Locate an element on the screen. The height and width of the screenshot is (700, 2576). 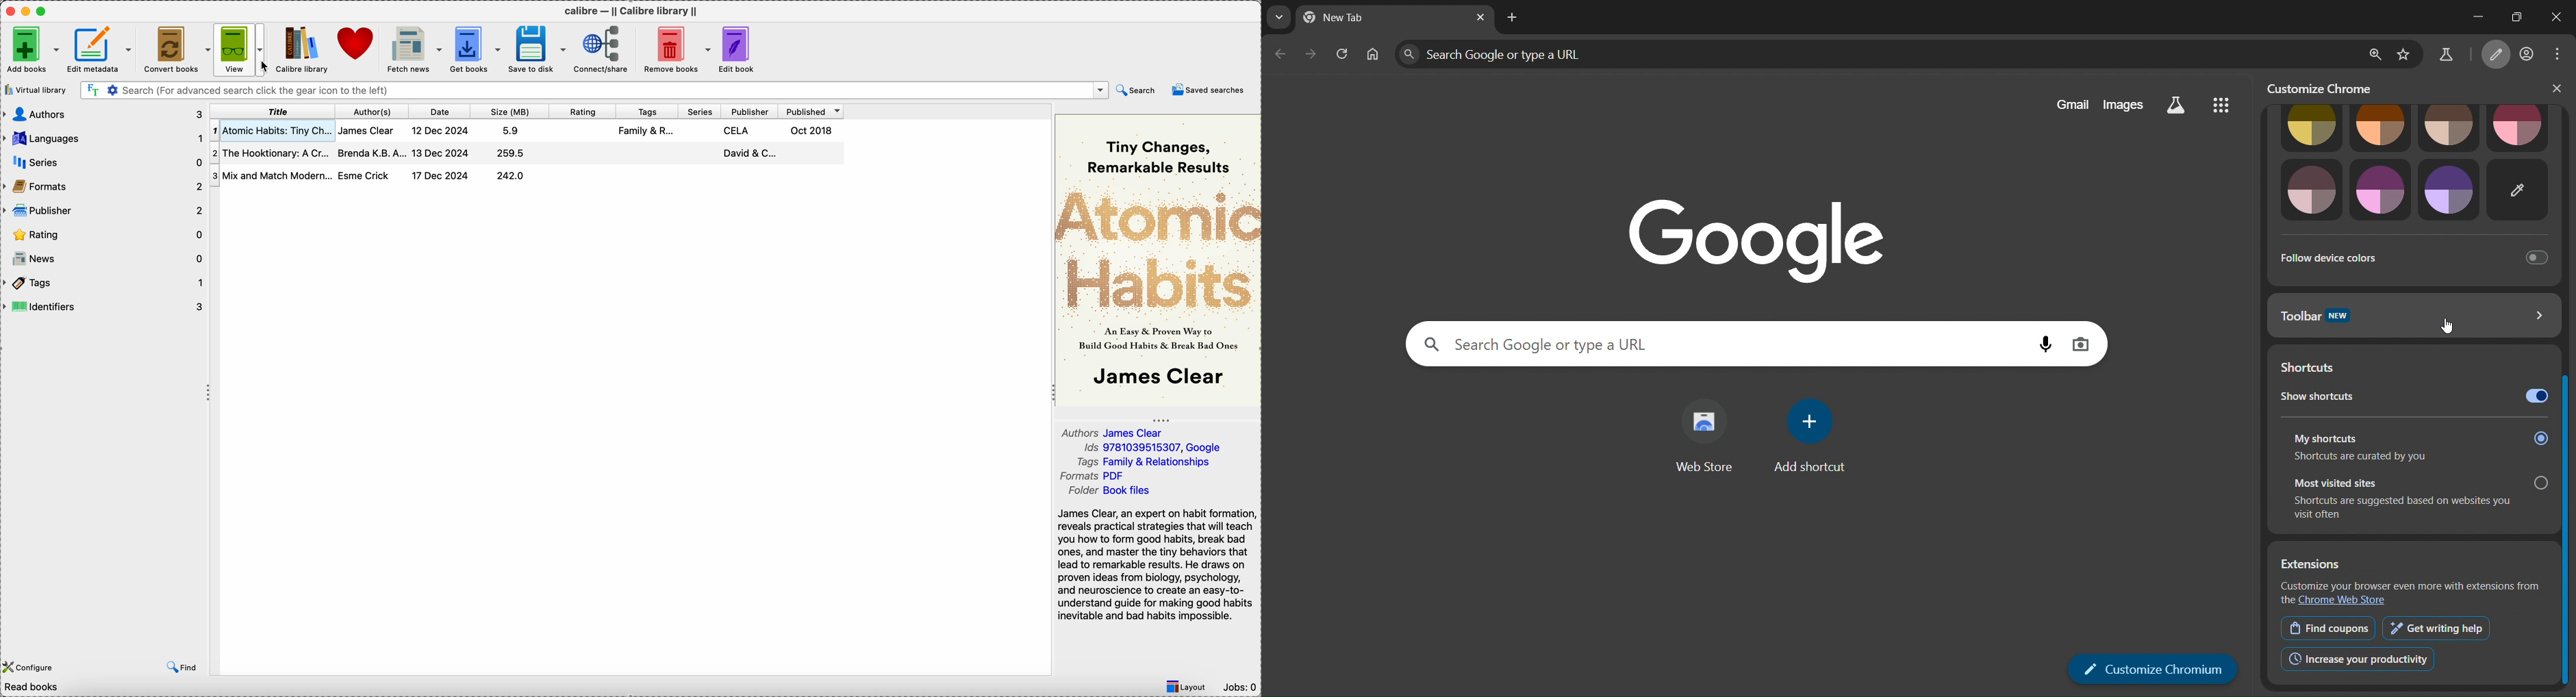
Brenda K.B.A... is located at coordinates (370, 153).